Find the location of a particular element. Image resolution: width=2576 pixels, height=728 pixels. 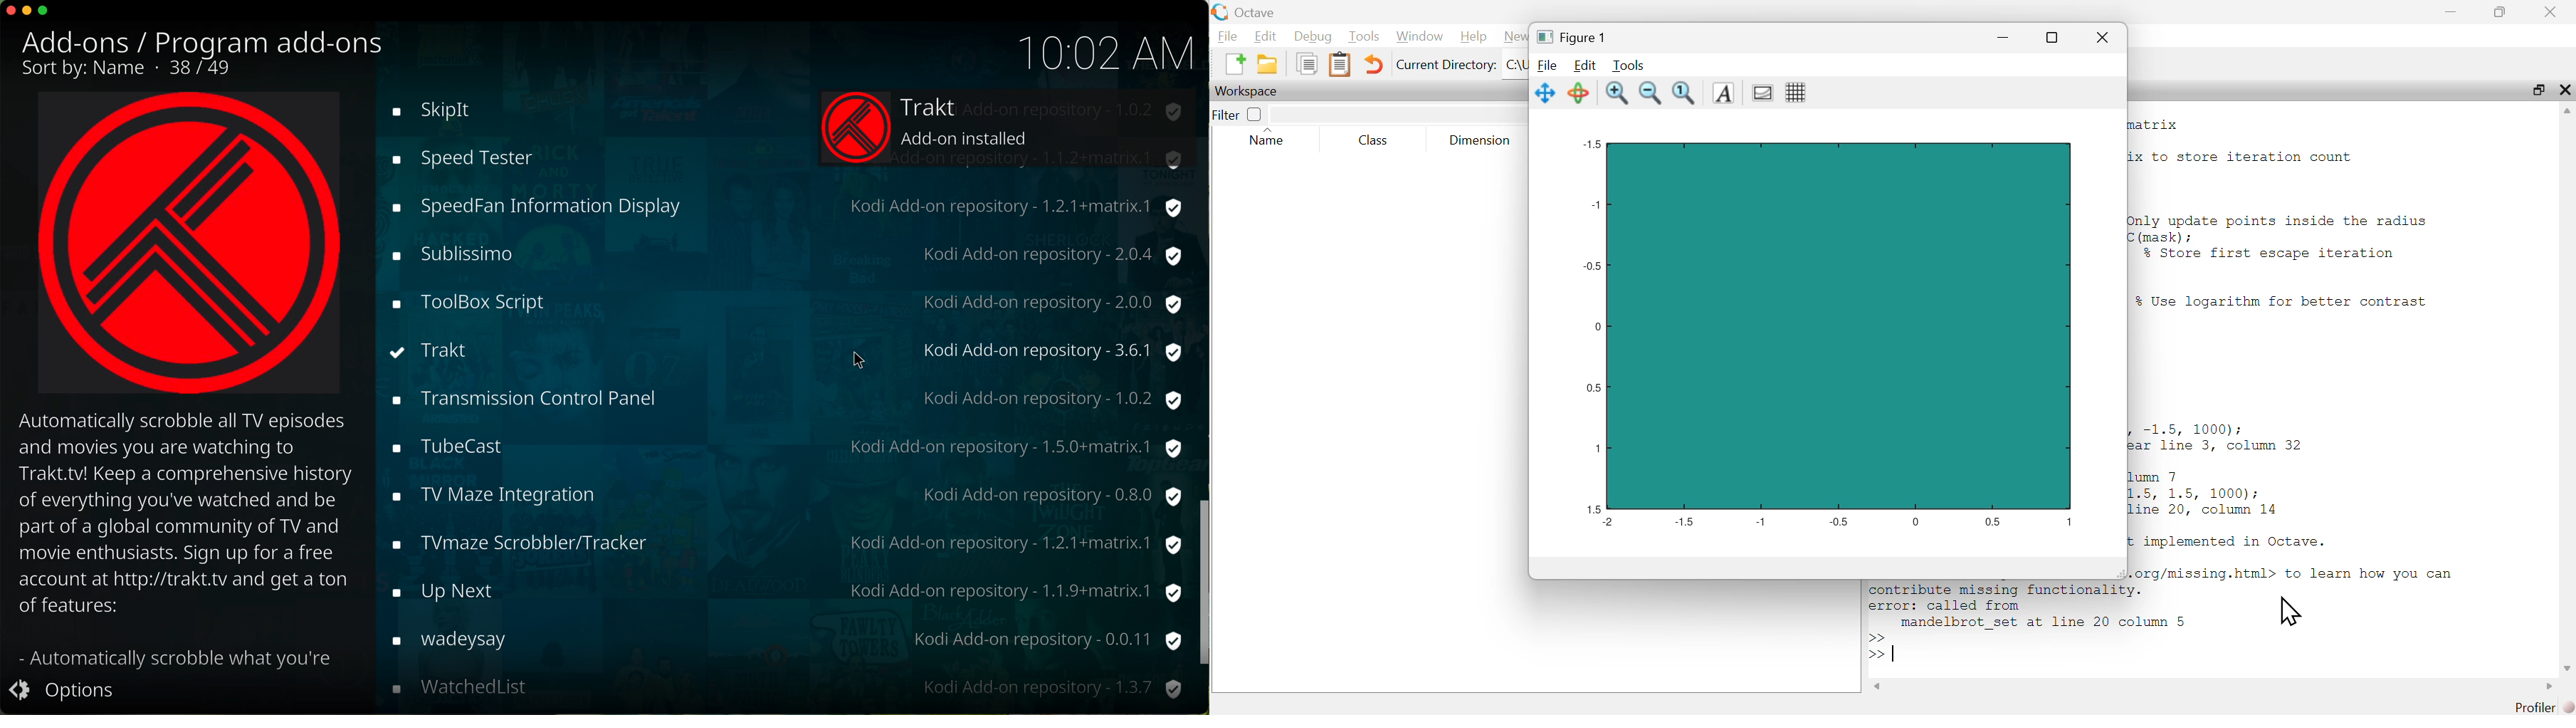

youtube-dl control is located at coordinates (785, 687).